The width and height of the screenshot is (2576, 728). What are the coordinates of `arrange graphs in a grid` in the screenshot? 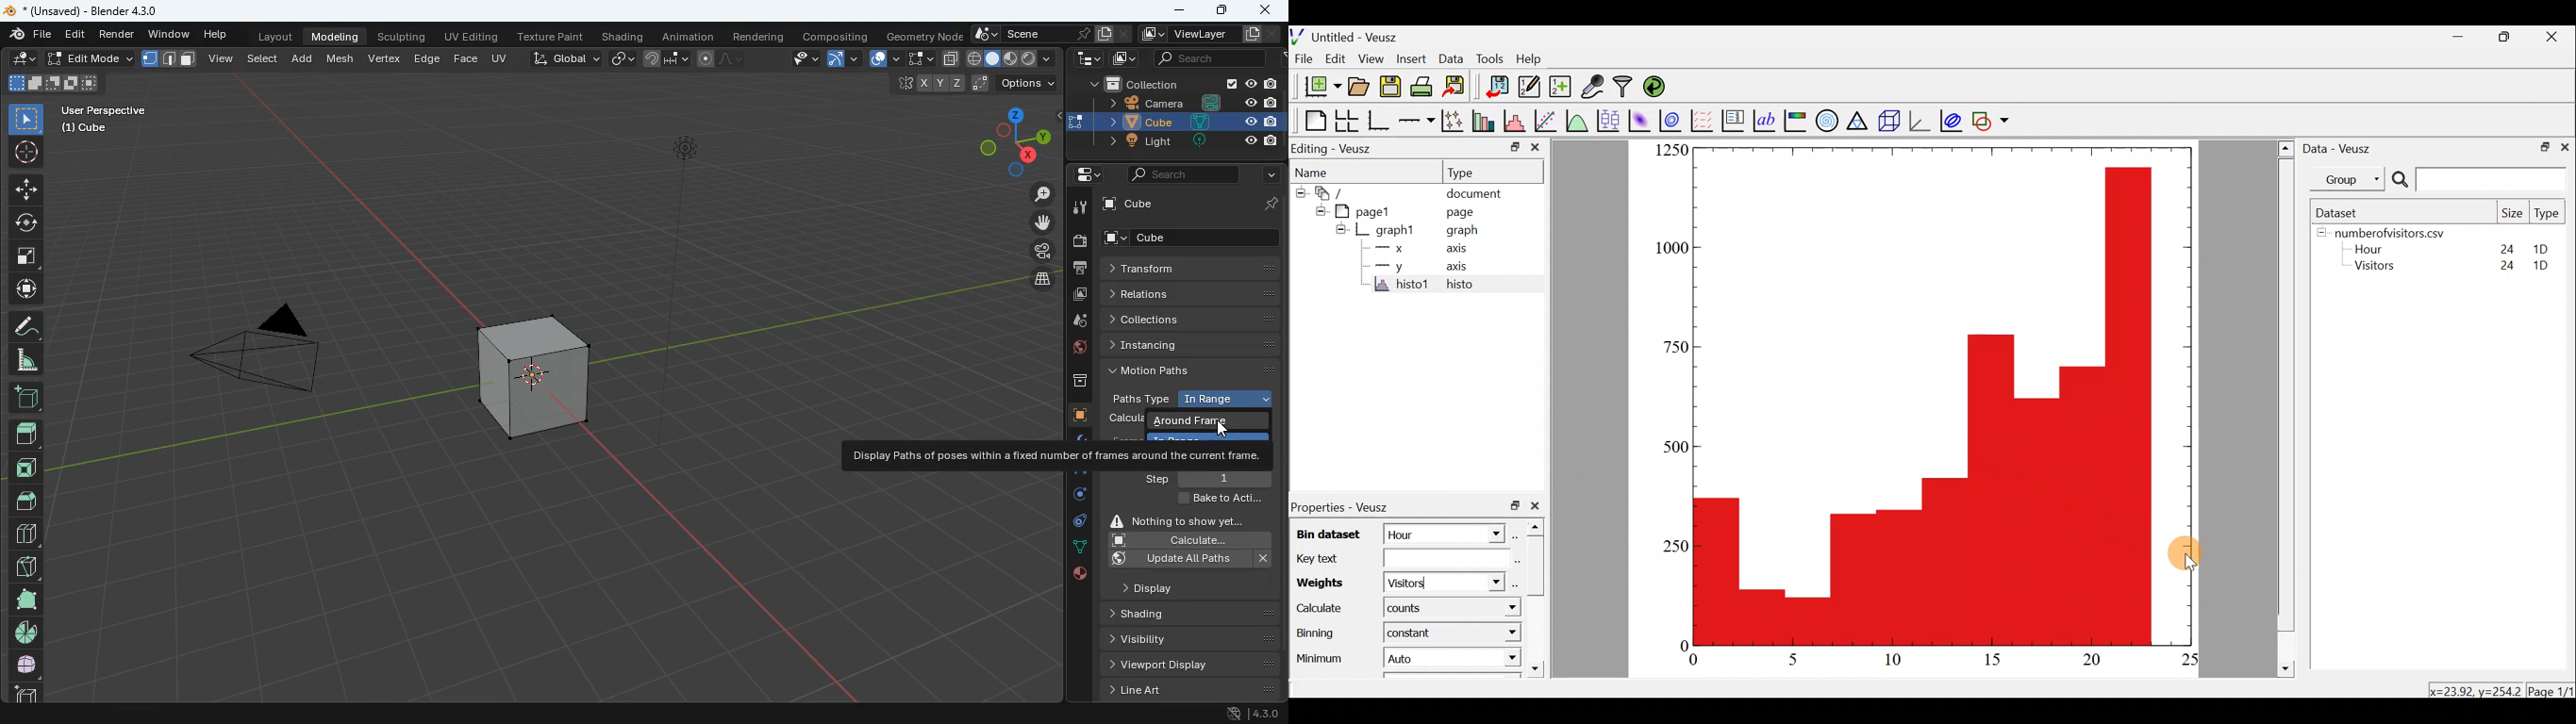 It's located at (1346, 121).